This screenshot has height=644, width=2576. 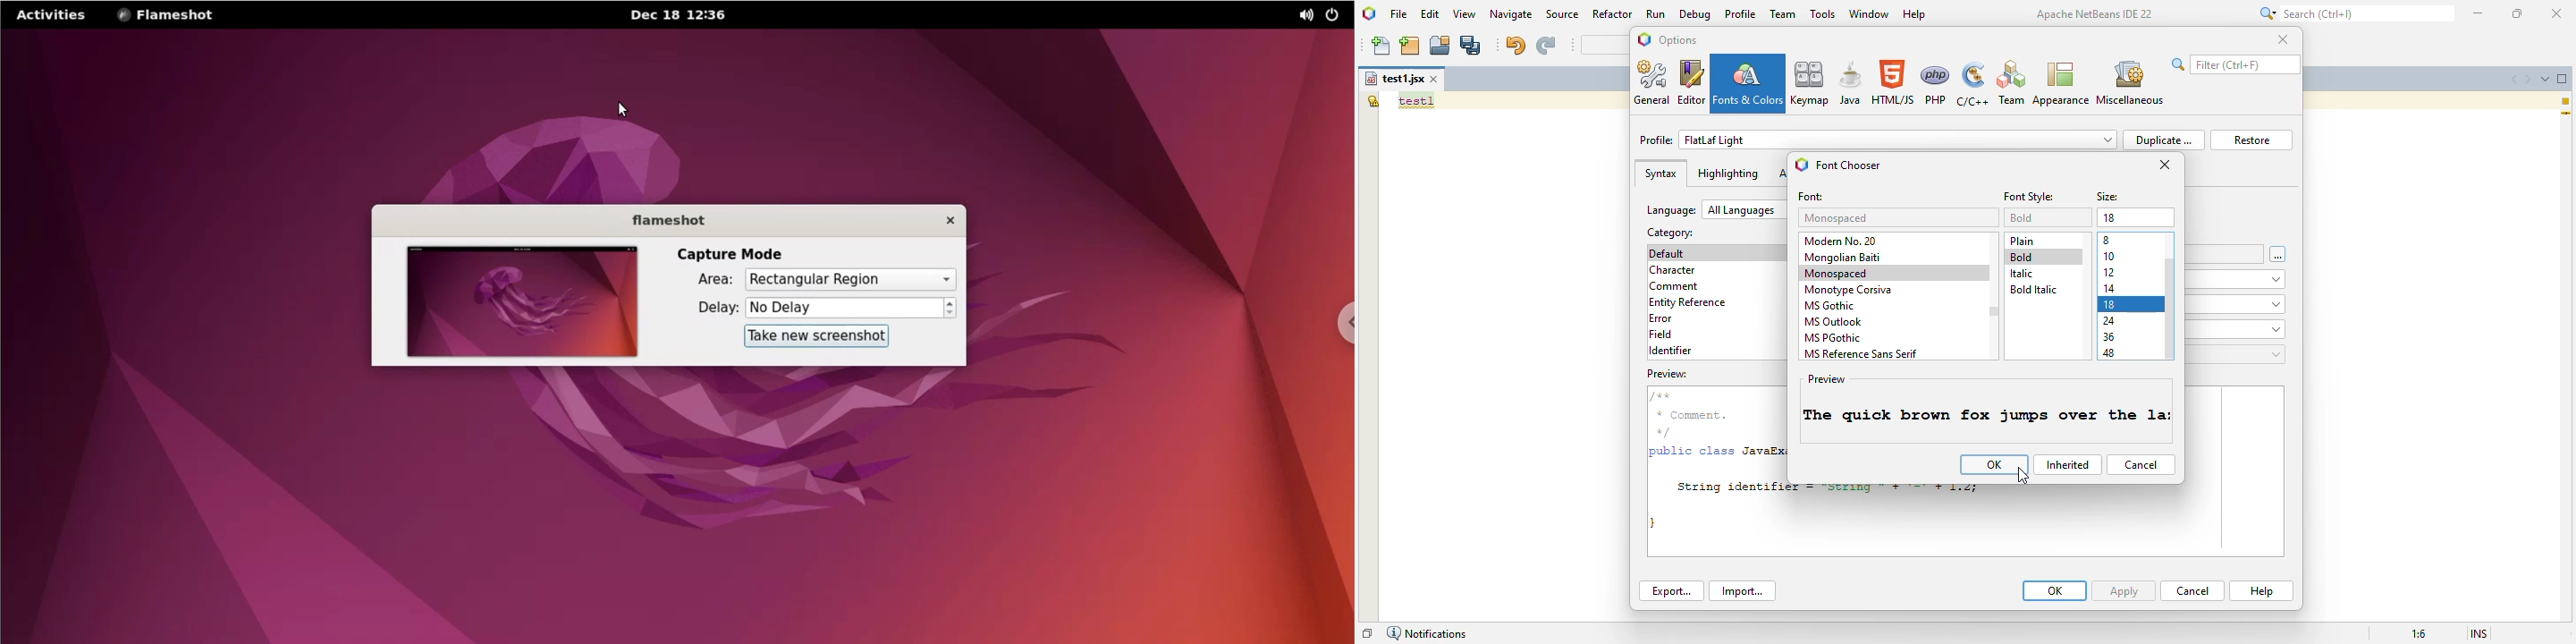 What do you see at coordinates (1644, 38) in the screenshot?
I see `logo` at bounding box center [1644, 38].